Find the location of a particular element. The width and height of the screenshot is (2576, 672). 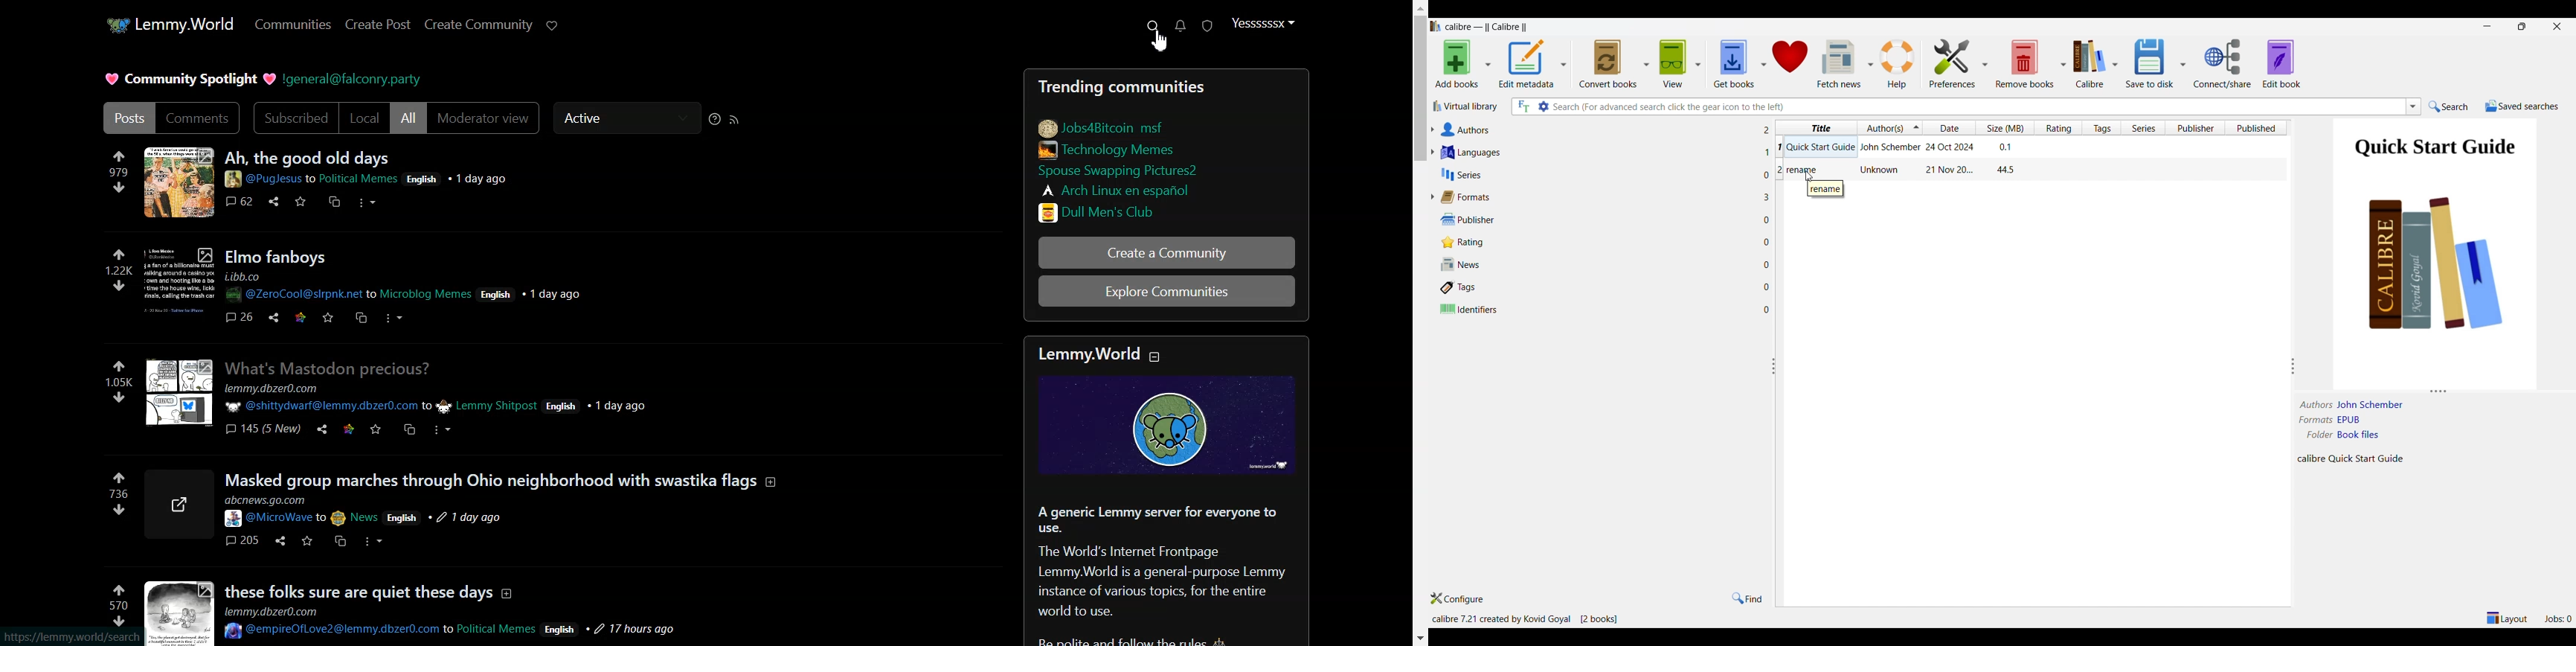

more is located at coordinates (393, 318).